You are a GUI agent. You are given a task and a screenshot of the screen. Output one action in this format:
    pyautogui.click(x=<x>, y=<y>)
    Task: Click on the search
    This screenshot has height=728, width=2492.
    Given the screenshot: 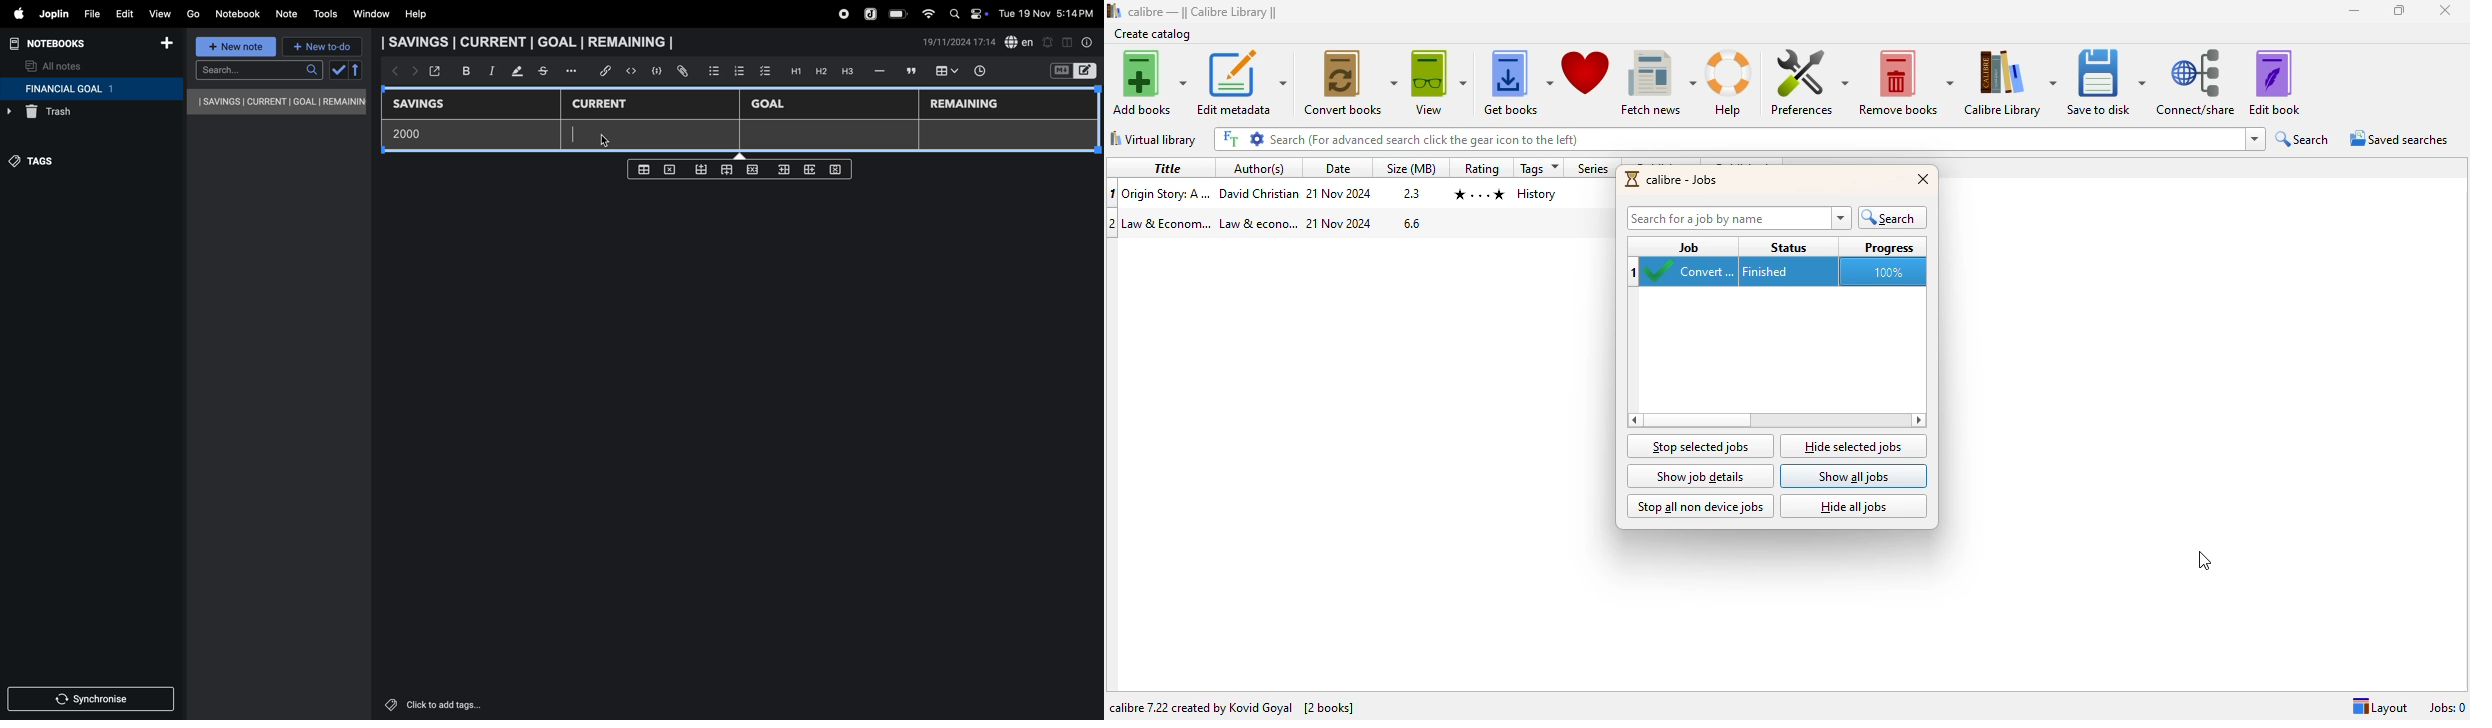 What is the action you would take?
    pyautogui.click(x=2302, y=139)
    